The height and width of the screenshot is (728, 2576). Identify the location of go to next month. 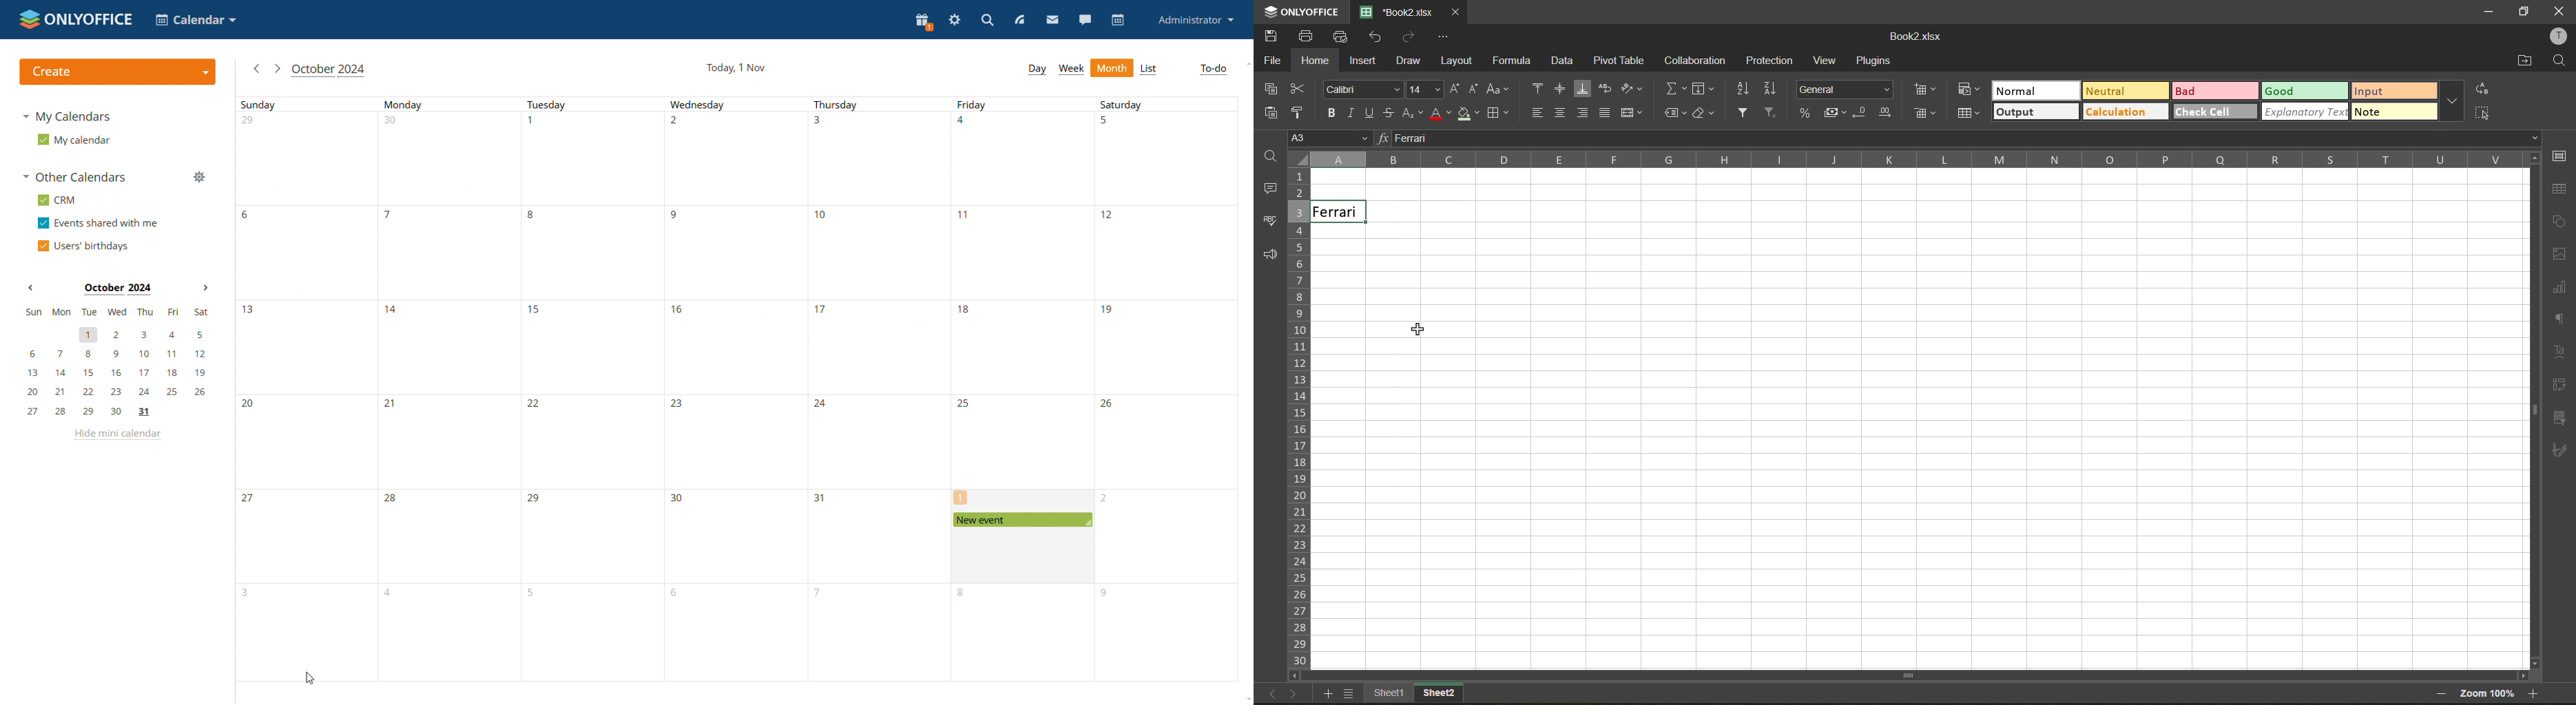
(277, 69).